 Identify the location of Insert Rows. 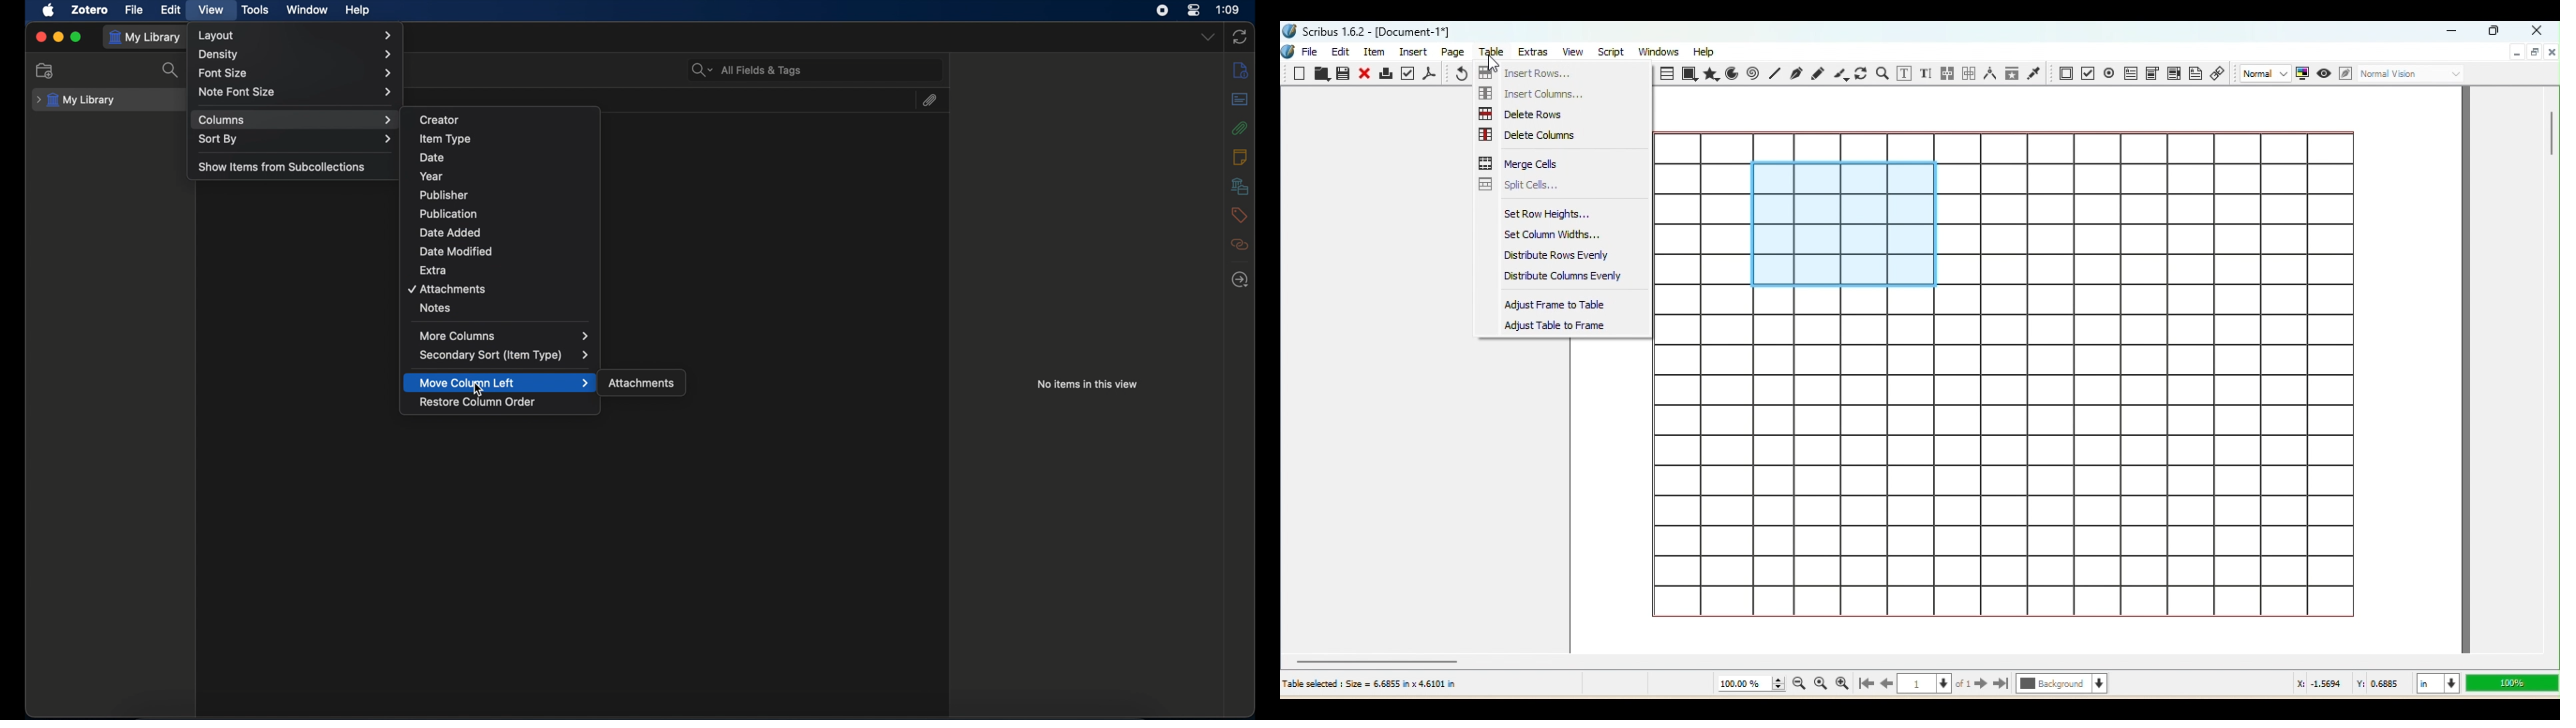
(1526, 71).